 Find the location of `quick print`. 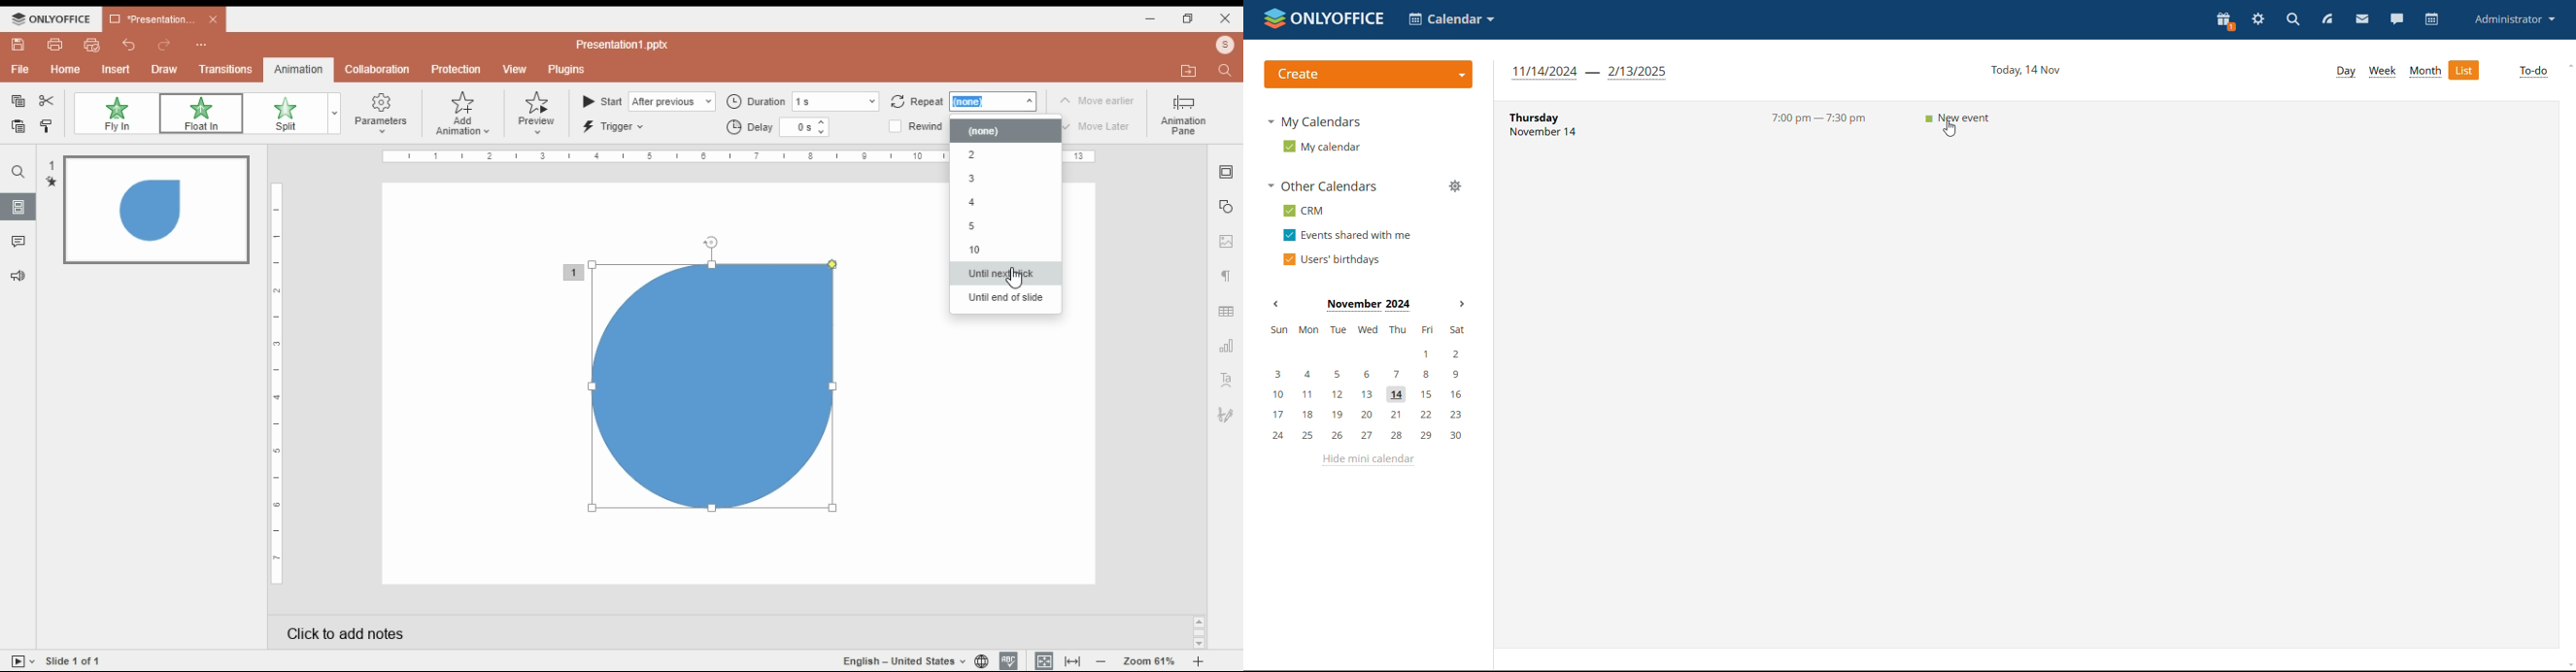

quick print is located at coordinates (93, 45).